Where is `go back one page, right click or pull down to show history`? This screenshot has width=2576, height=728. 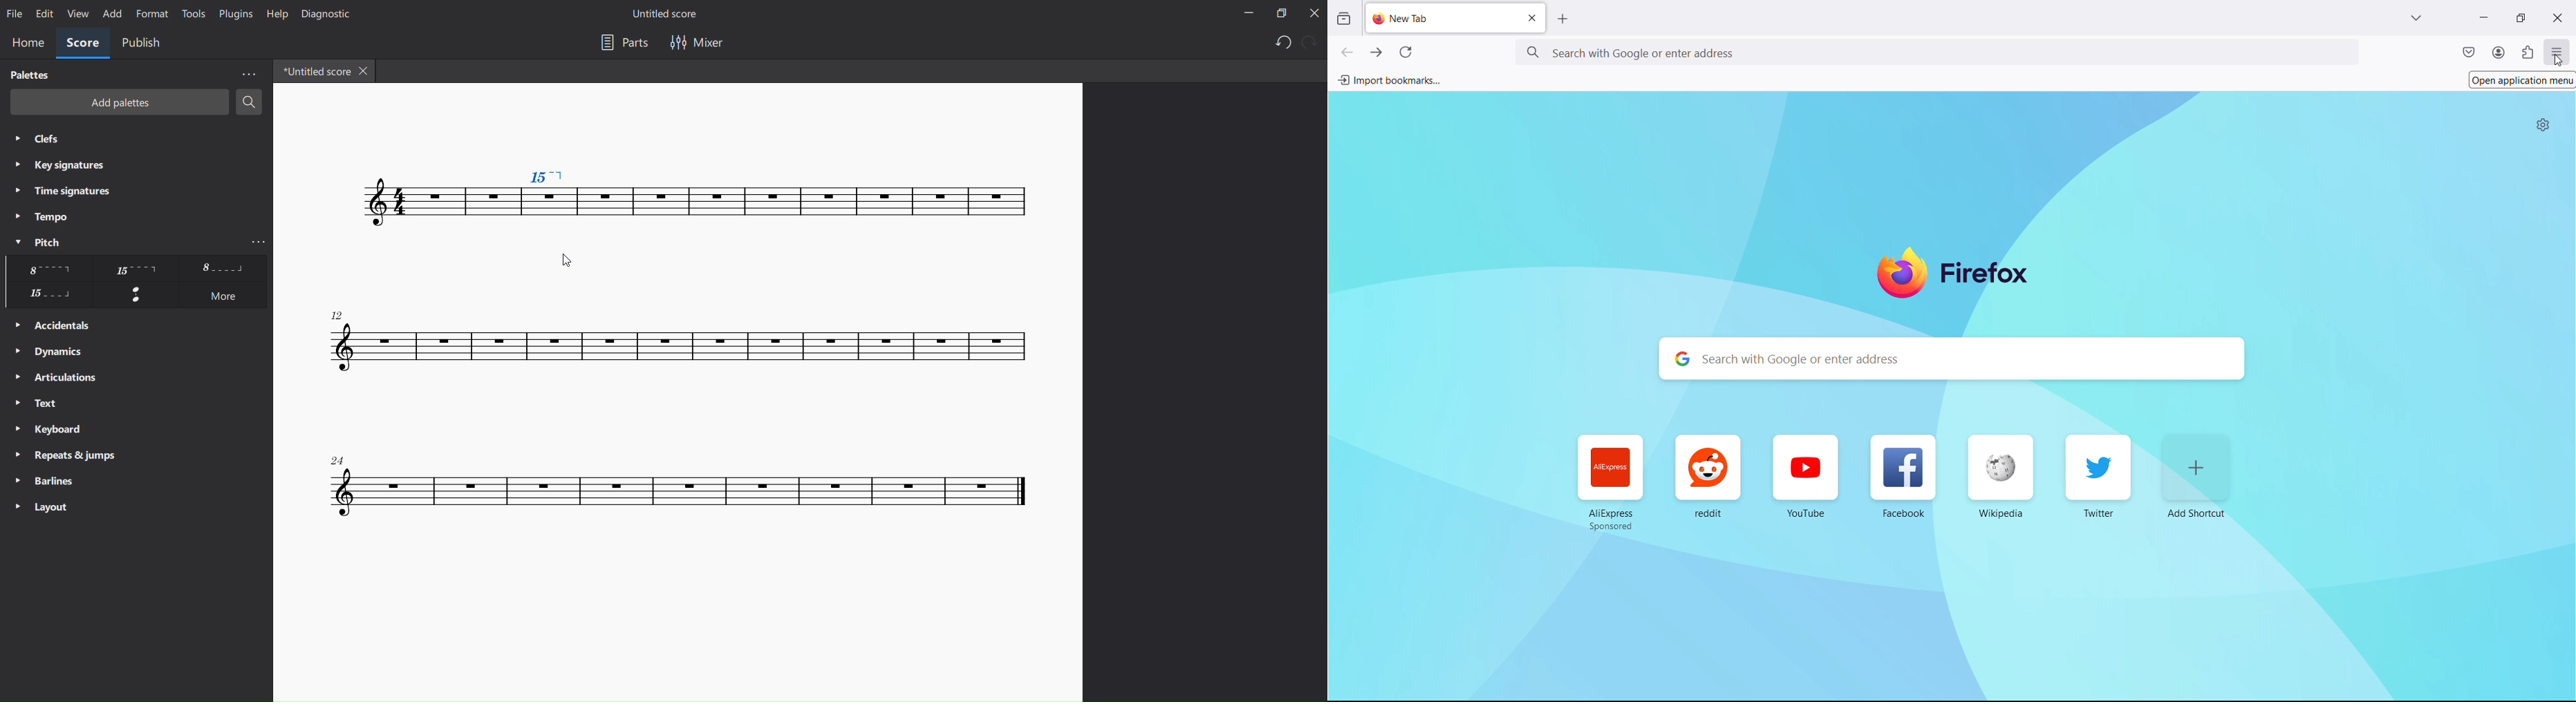 go back one page, right click or pull down to show history is located at coordinates (1346, 52).